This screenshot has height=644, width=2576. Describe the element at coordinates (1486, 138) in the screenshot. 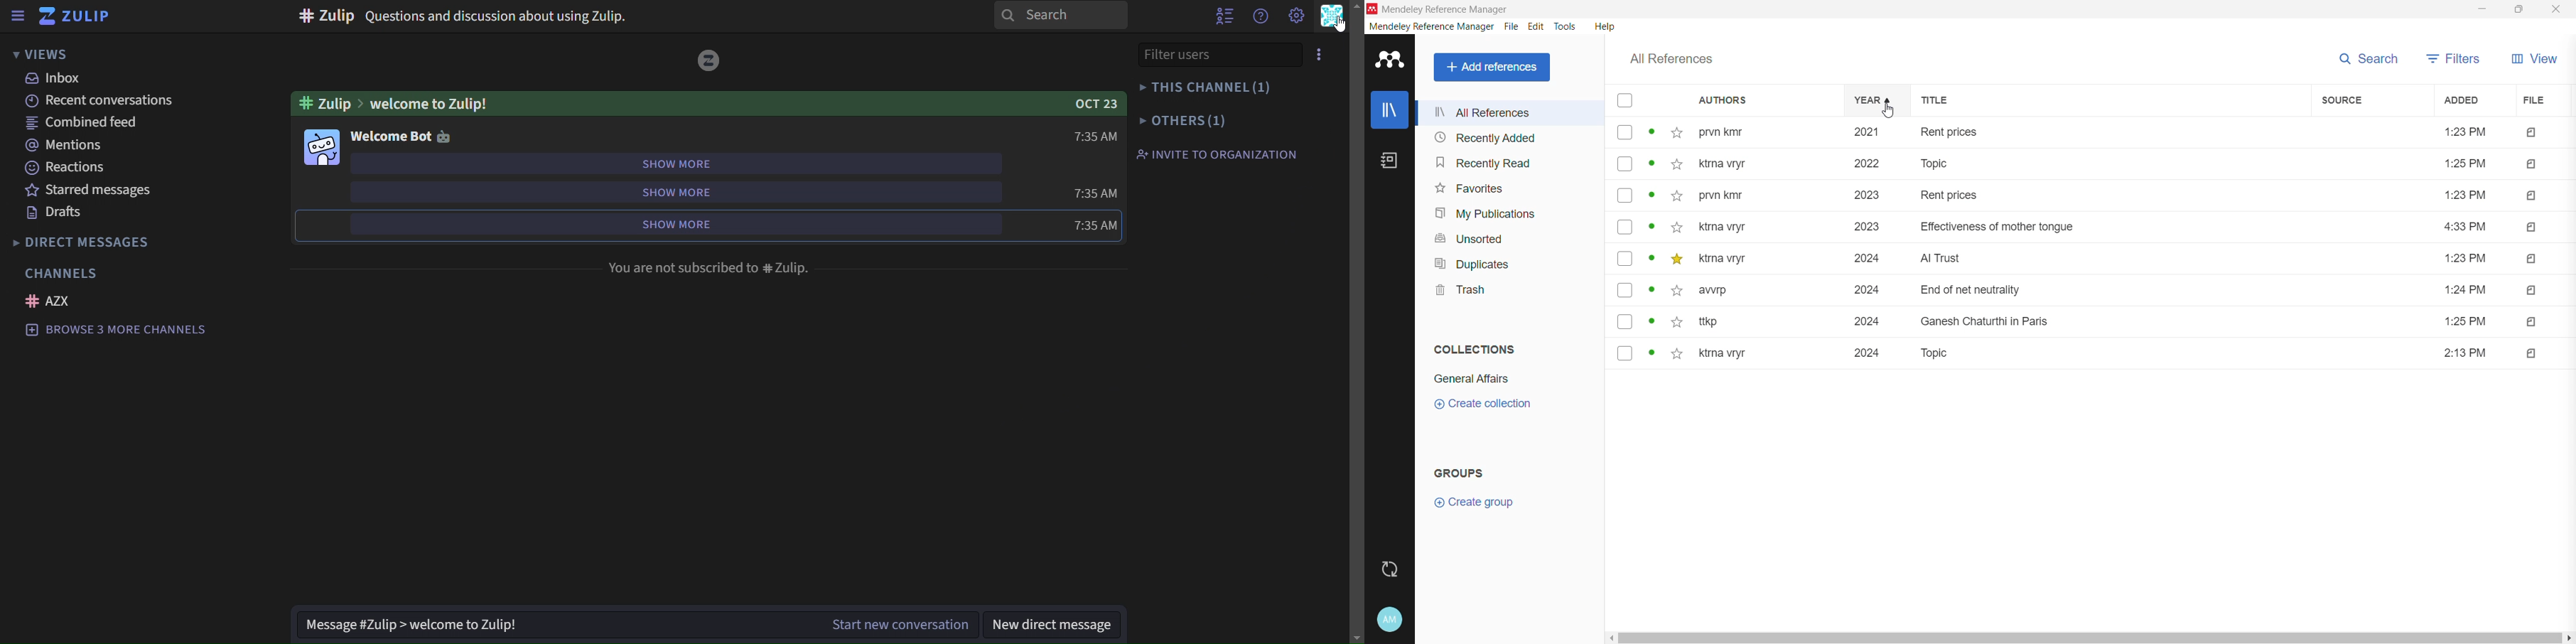

I see `Recently Added` at that location.